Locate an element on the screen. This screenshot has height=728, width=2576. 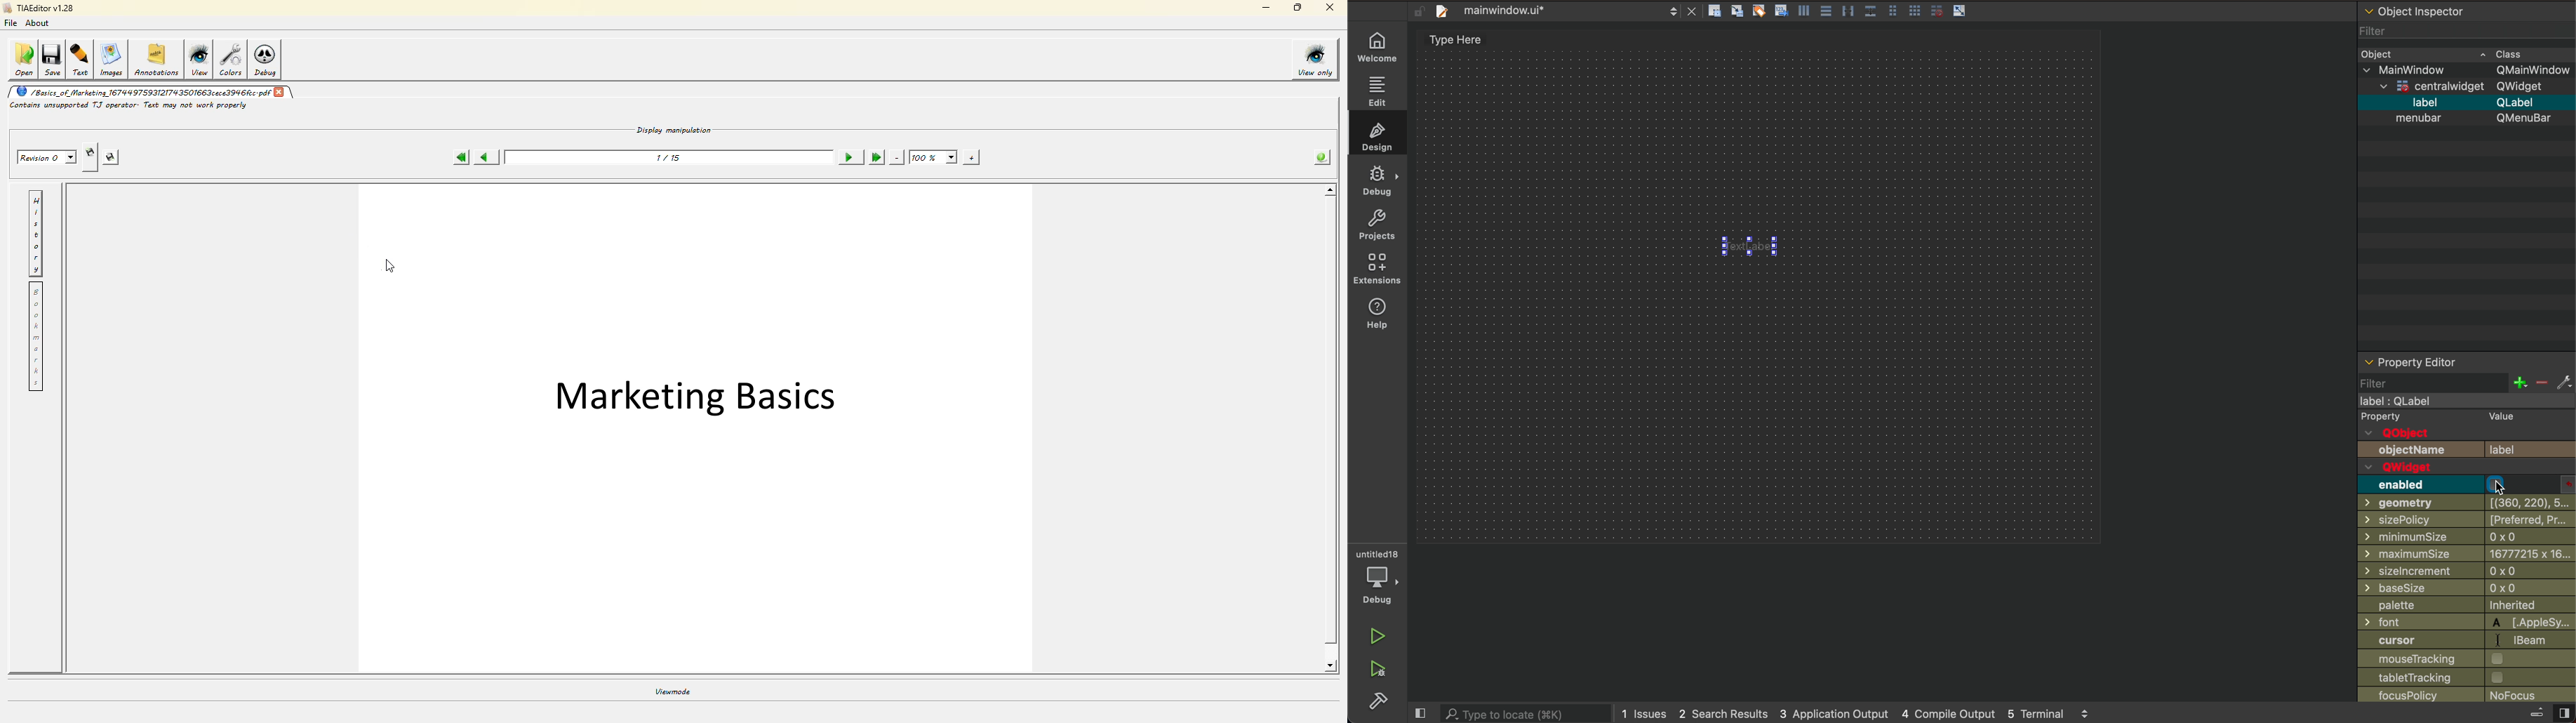
palette is located at coordinates (2405, 605).